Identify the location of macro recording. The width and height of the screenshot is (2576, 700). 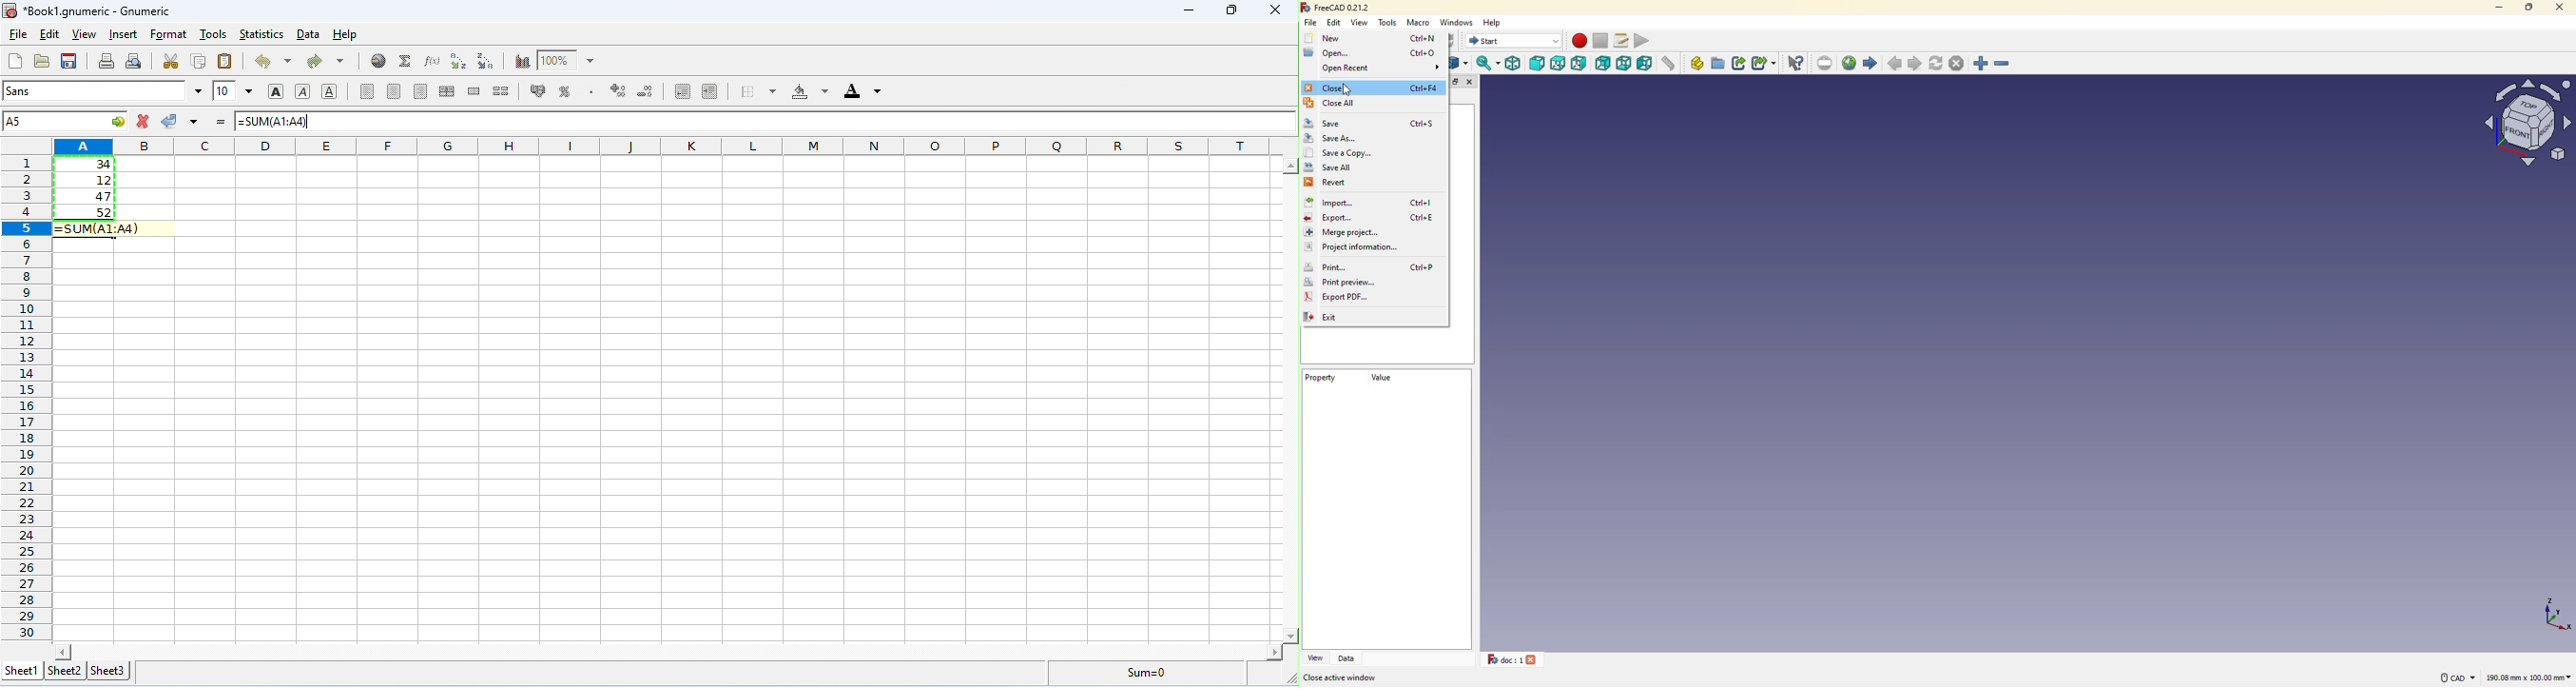
(1579, 41).